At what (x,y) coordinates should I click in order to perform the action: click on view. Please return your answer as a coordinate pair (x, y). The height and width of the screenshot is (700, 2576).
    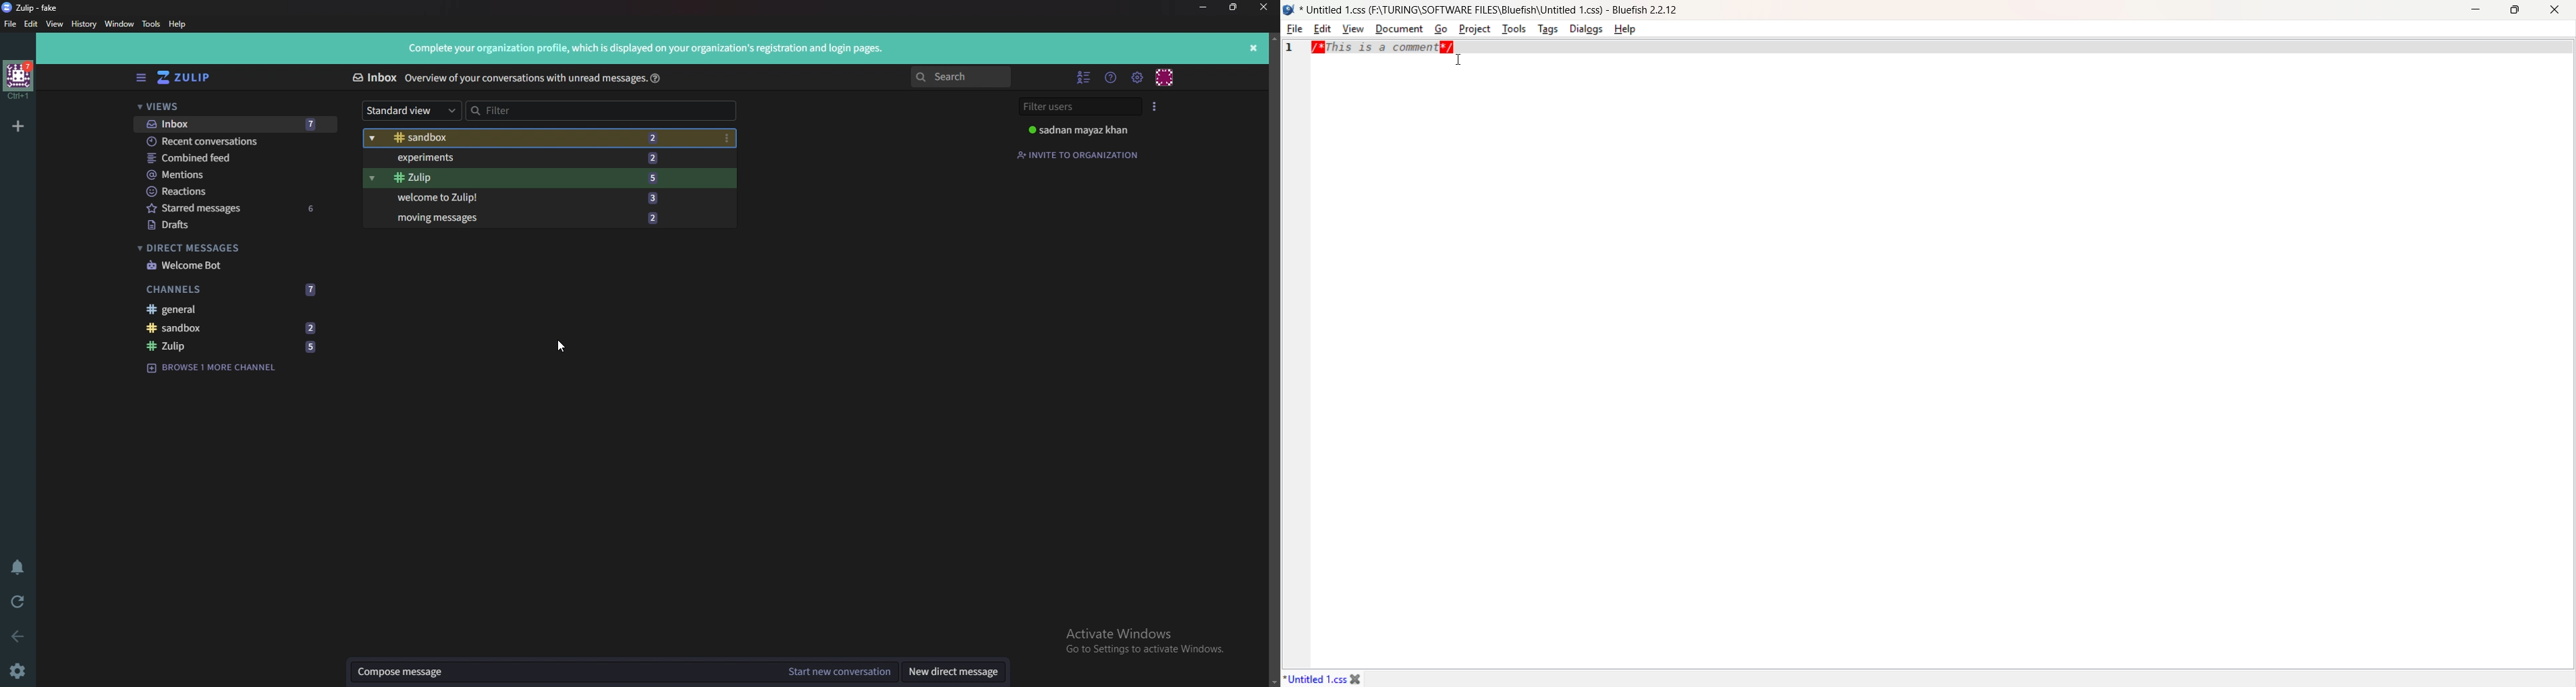
    Looking at the image, I should click on (53, 25).